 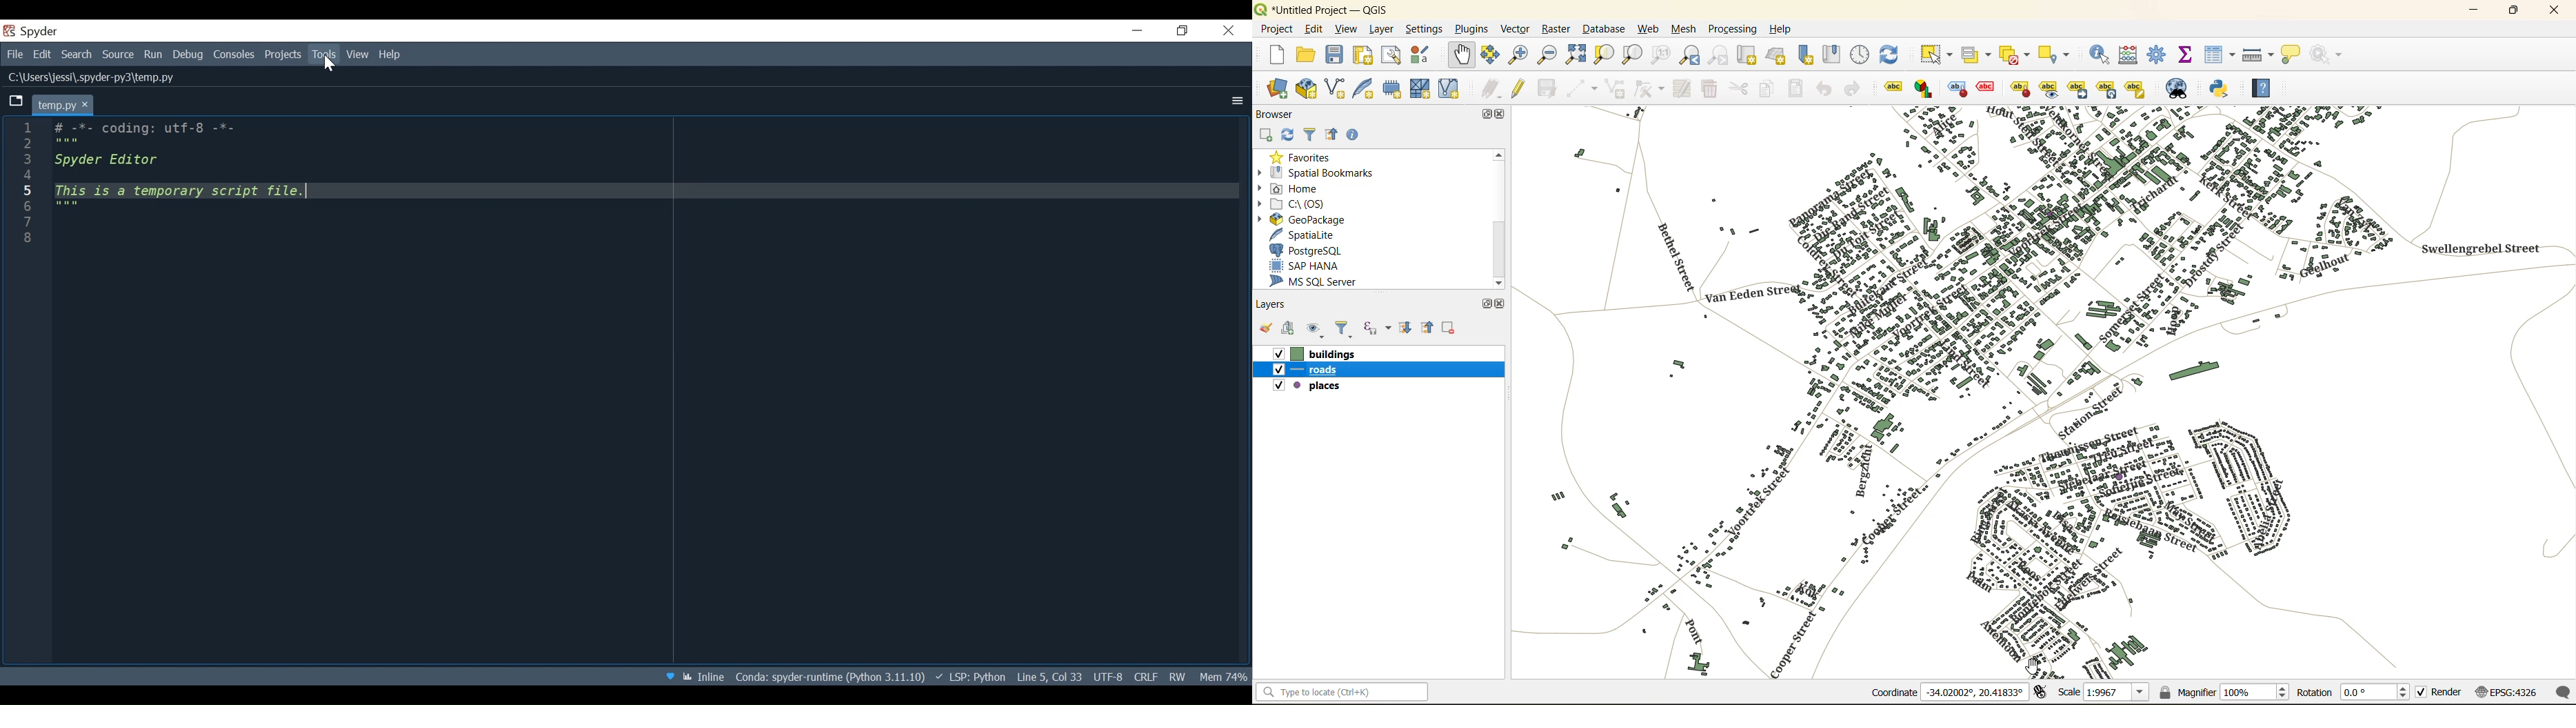 What do you see at coordinates (1947, 693) in the screenshot?
I see `coordinates` at bounding box center [1947, 693].